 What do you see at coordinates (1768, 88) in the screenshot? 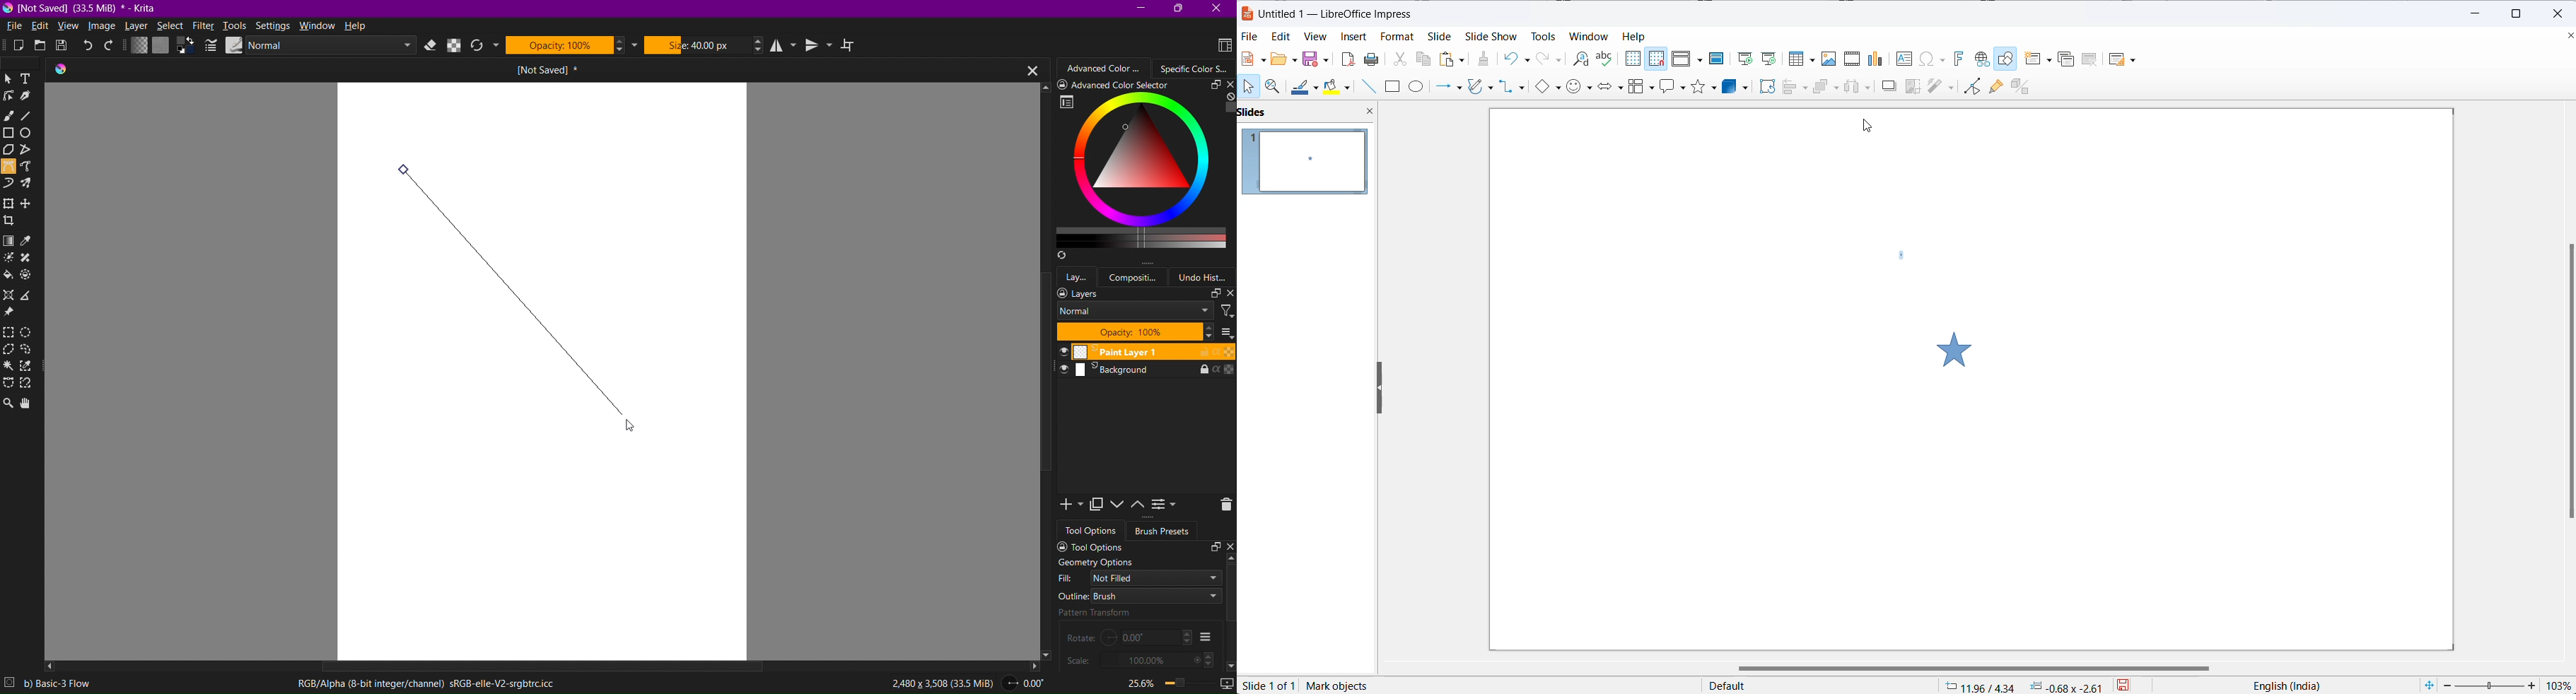
I see `rotate` at bounding box center [1768, 88].